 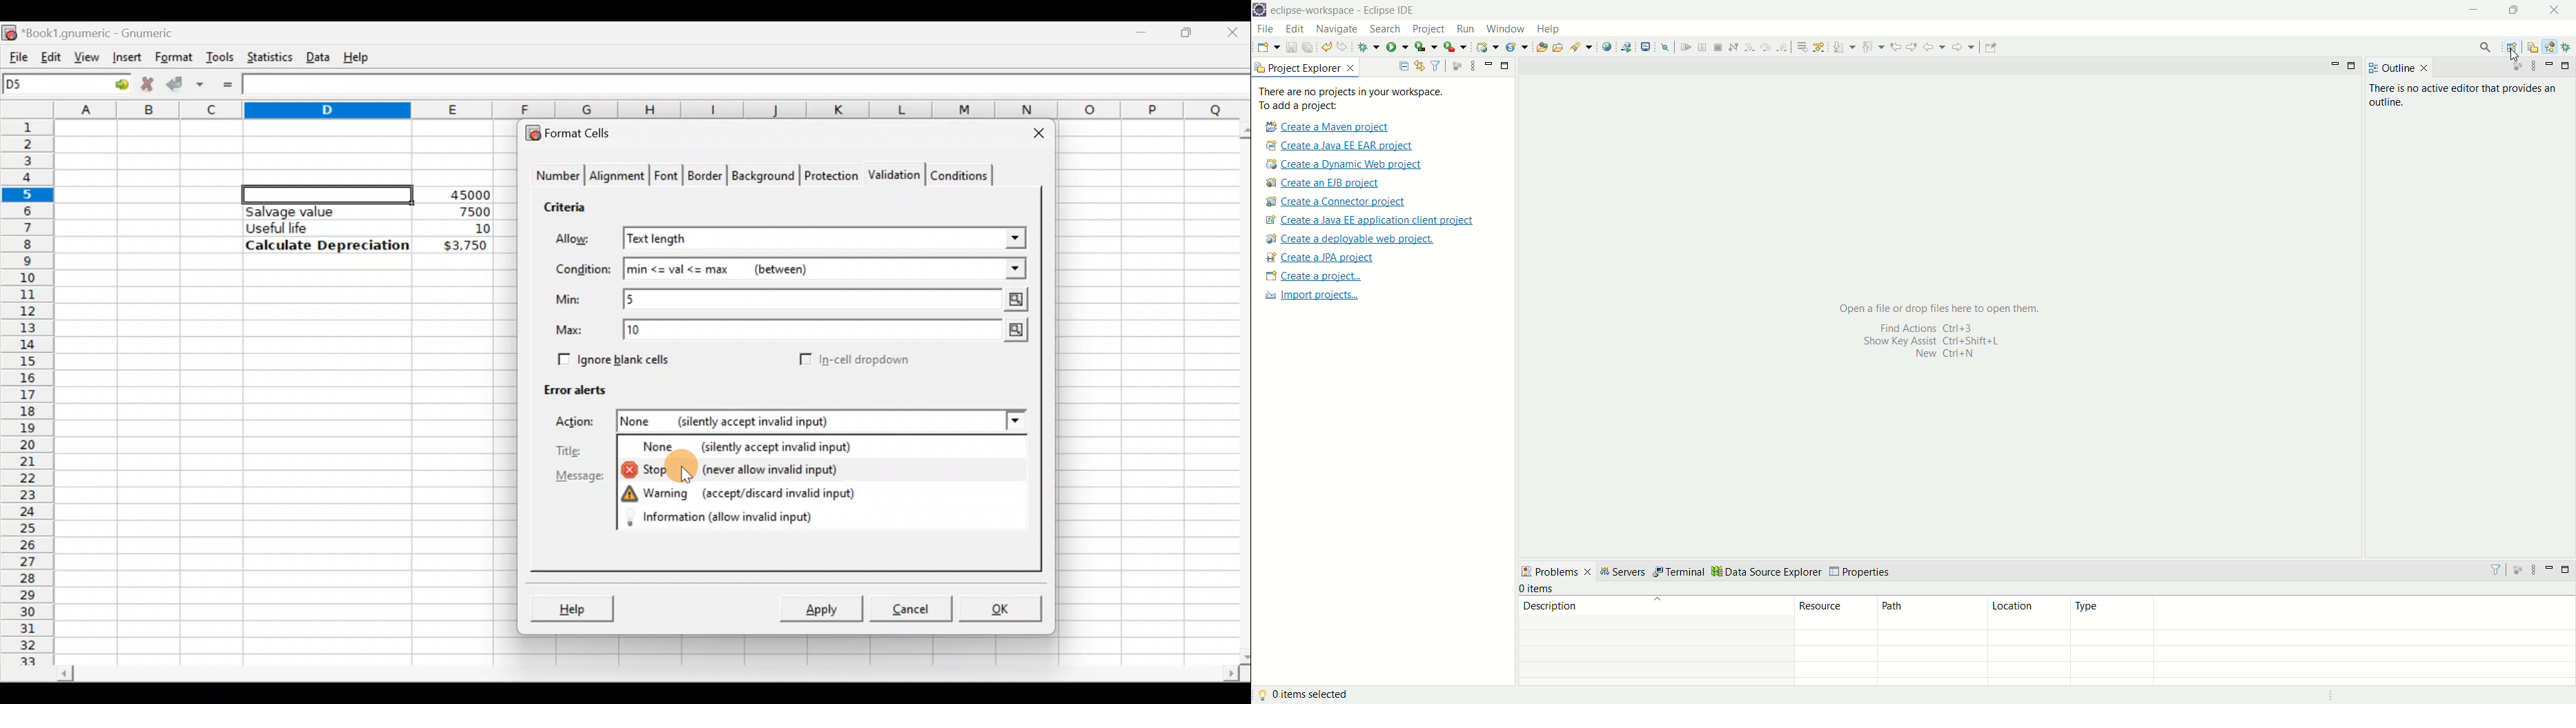 What do you see at coordinates (793, 421) in the screenshot?
I see `None (silently accept invalid input)` at bounding box center [793, 421].